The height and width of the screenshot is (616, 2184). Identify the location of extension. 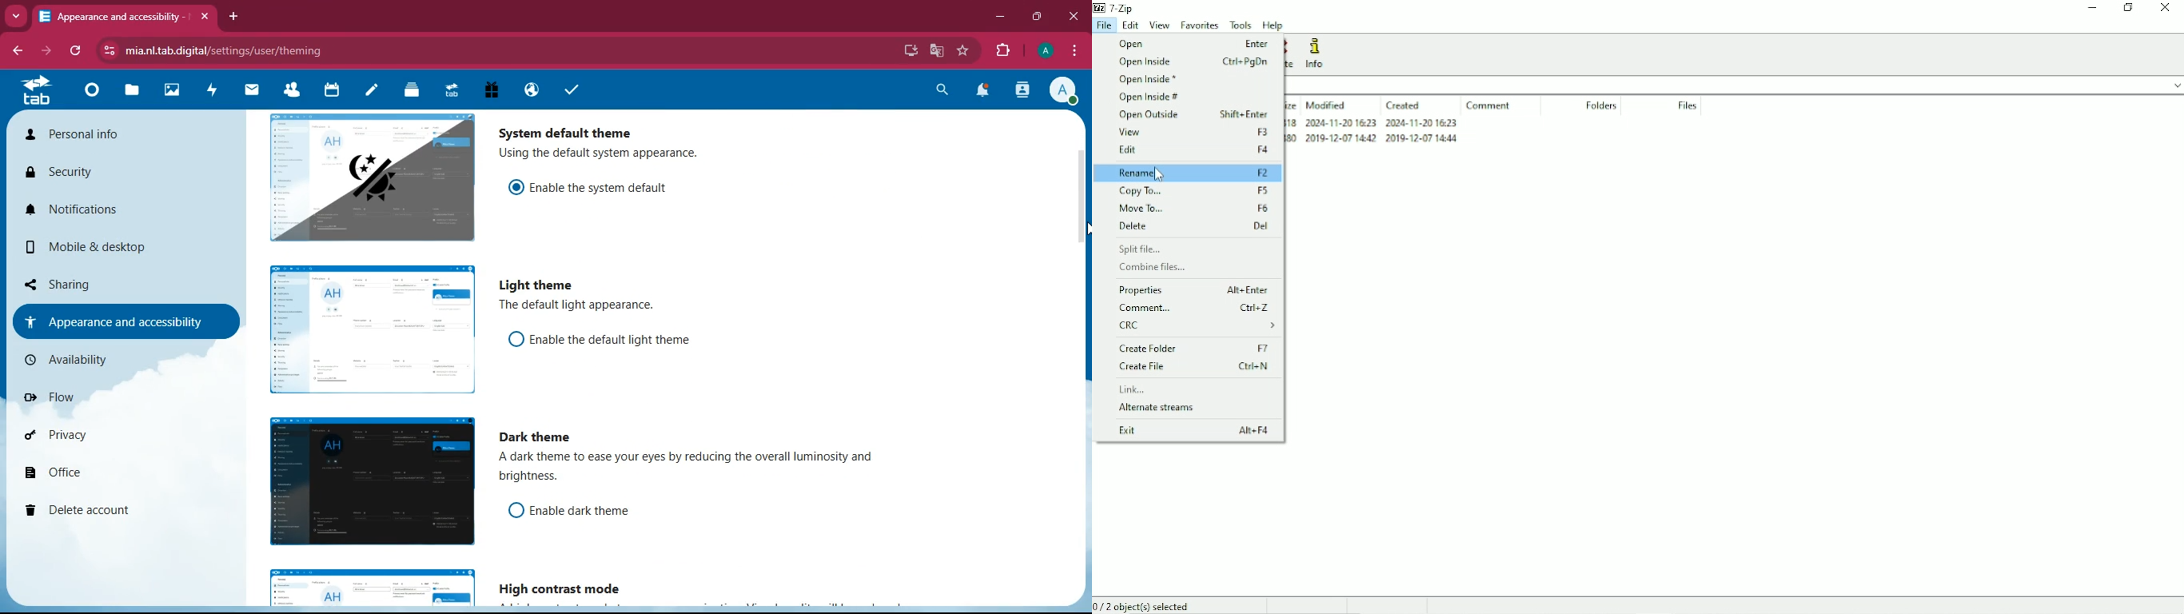
(1007, 50).